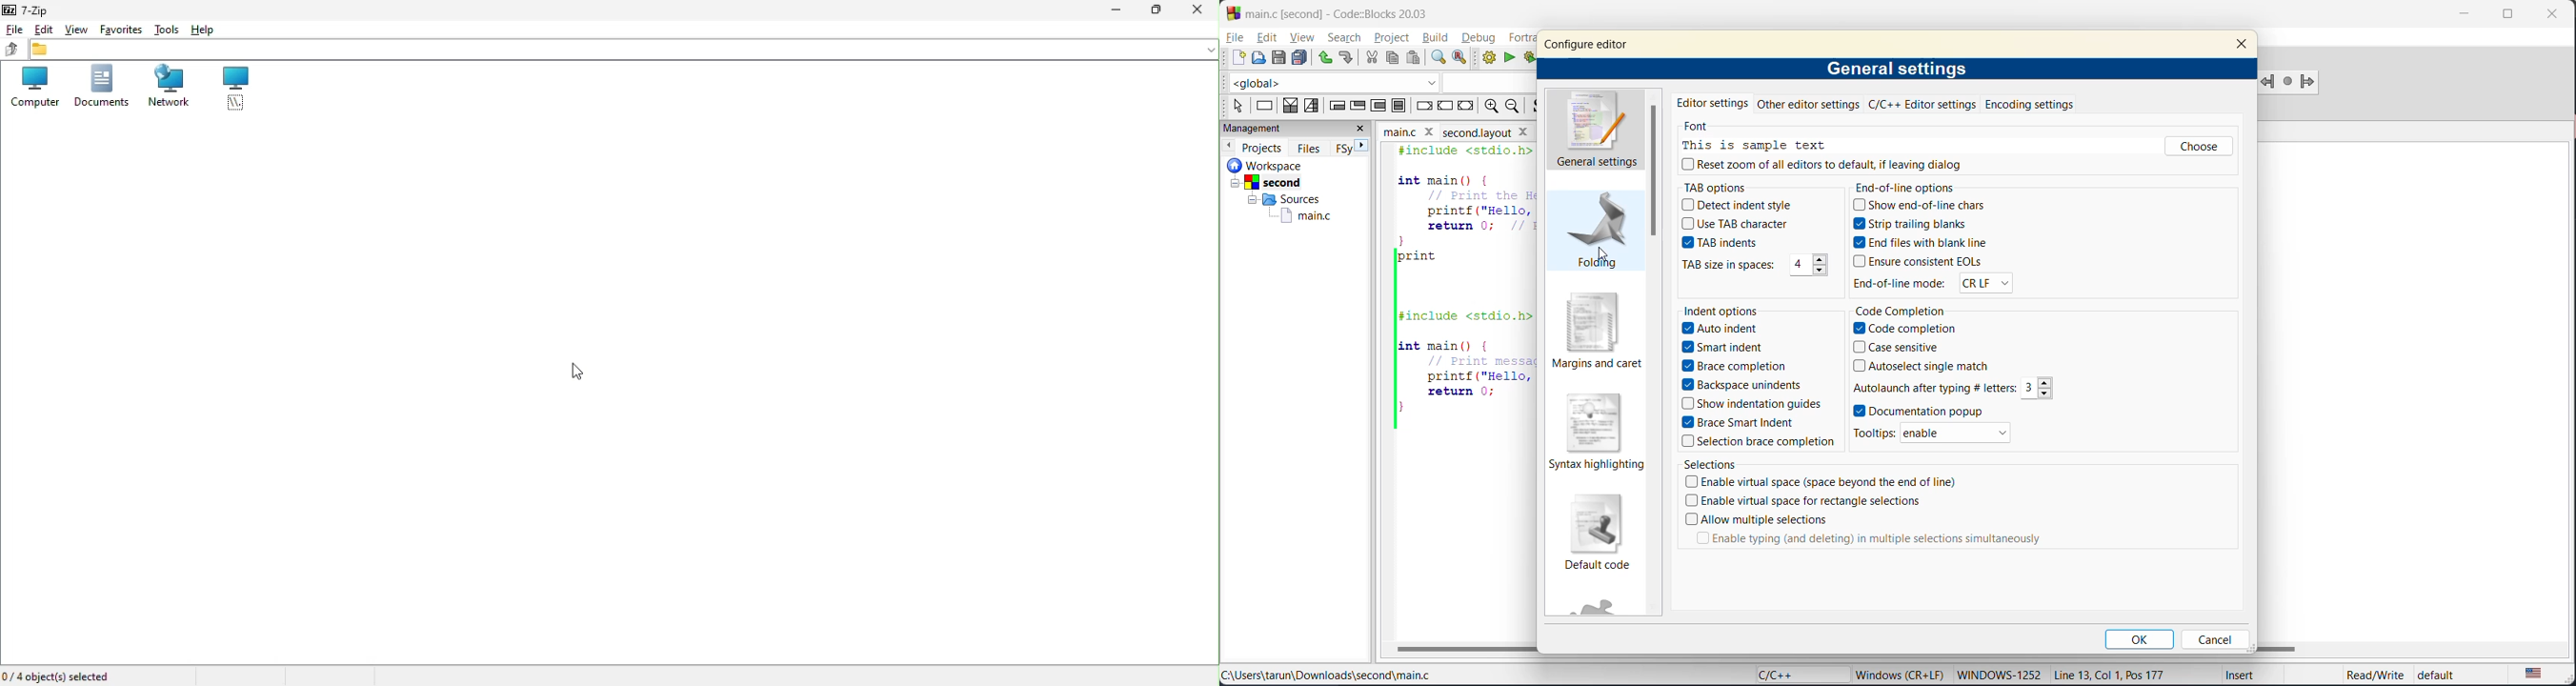 The width and height of the screenshot is (2576, 700). I want to click on Code completion, so click(1906, 329).